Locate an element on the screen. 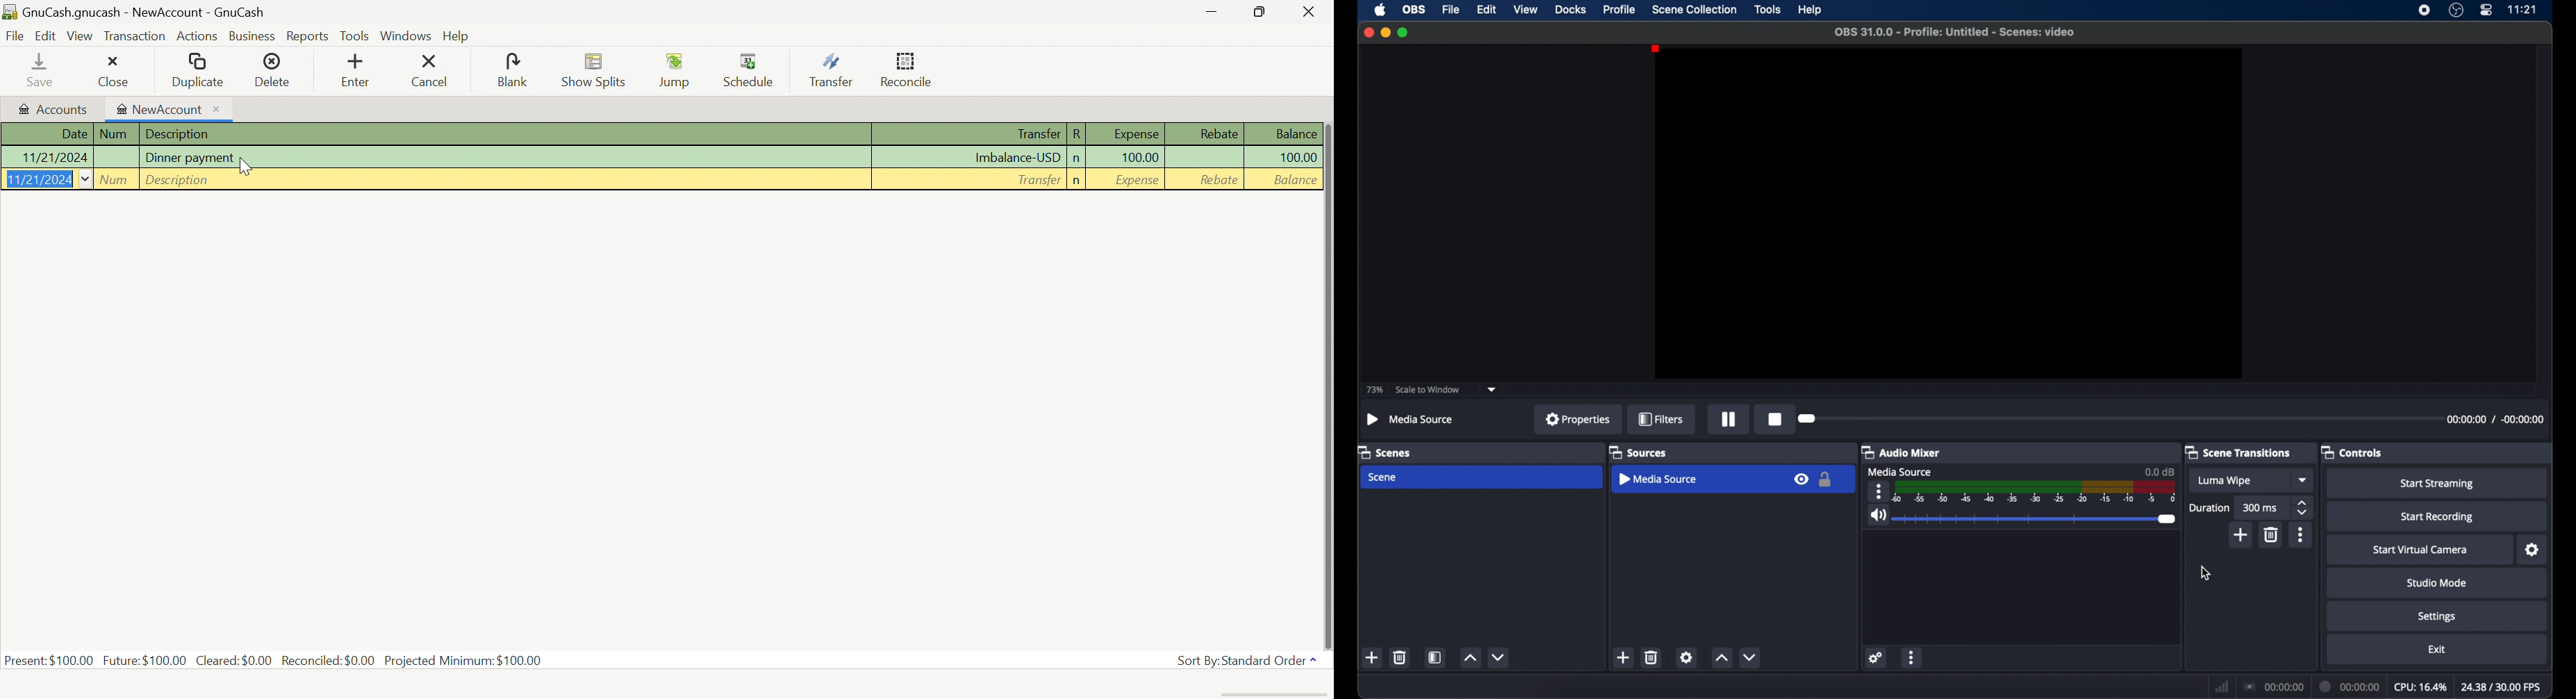 The image size is (2576, 700). exit is located at coordinates (2437, 649).